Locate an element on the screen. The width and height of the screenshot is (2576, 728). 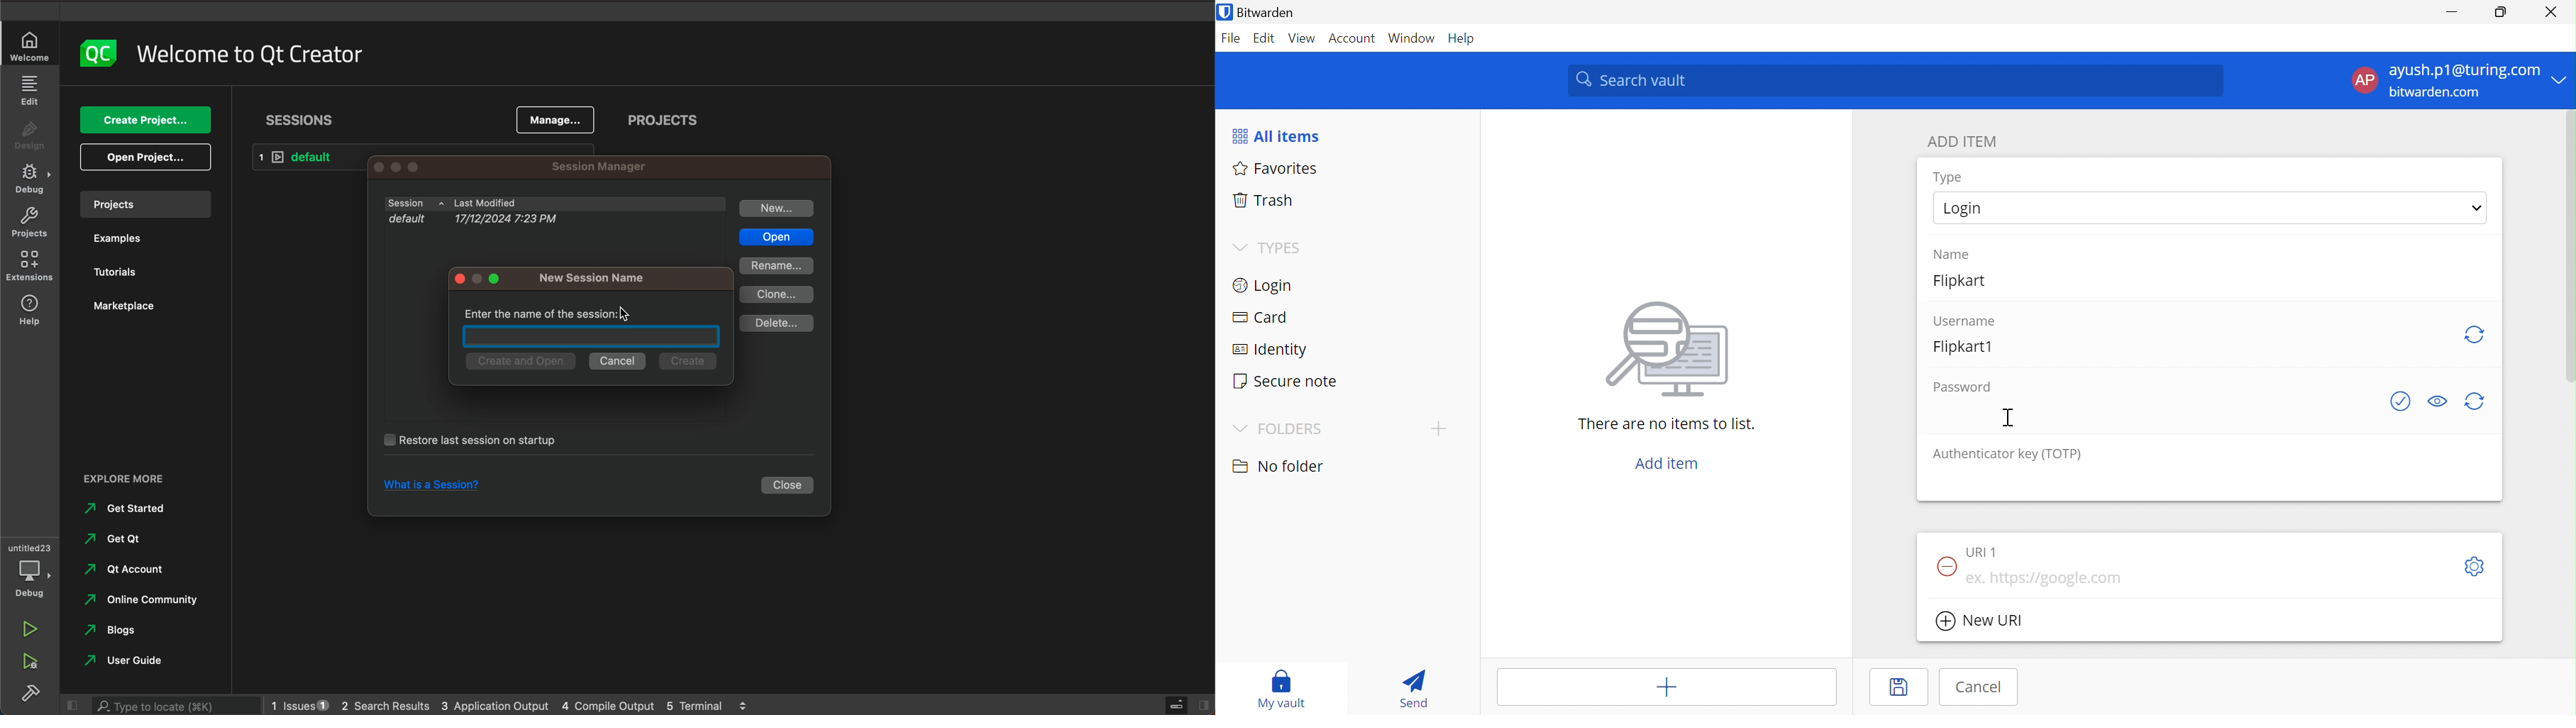
Drop Down is located at coordinates (1240, 429).